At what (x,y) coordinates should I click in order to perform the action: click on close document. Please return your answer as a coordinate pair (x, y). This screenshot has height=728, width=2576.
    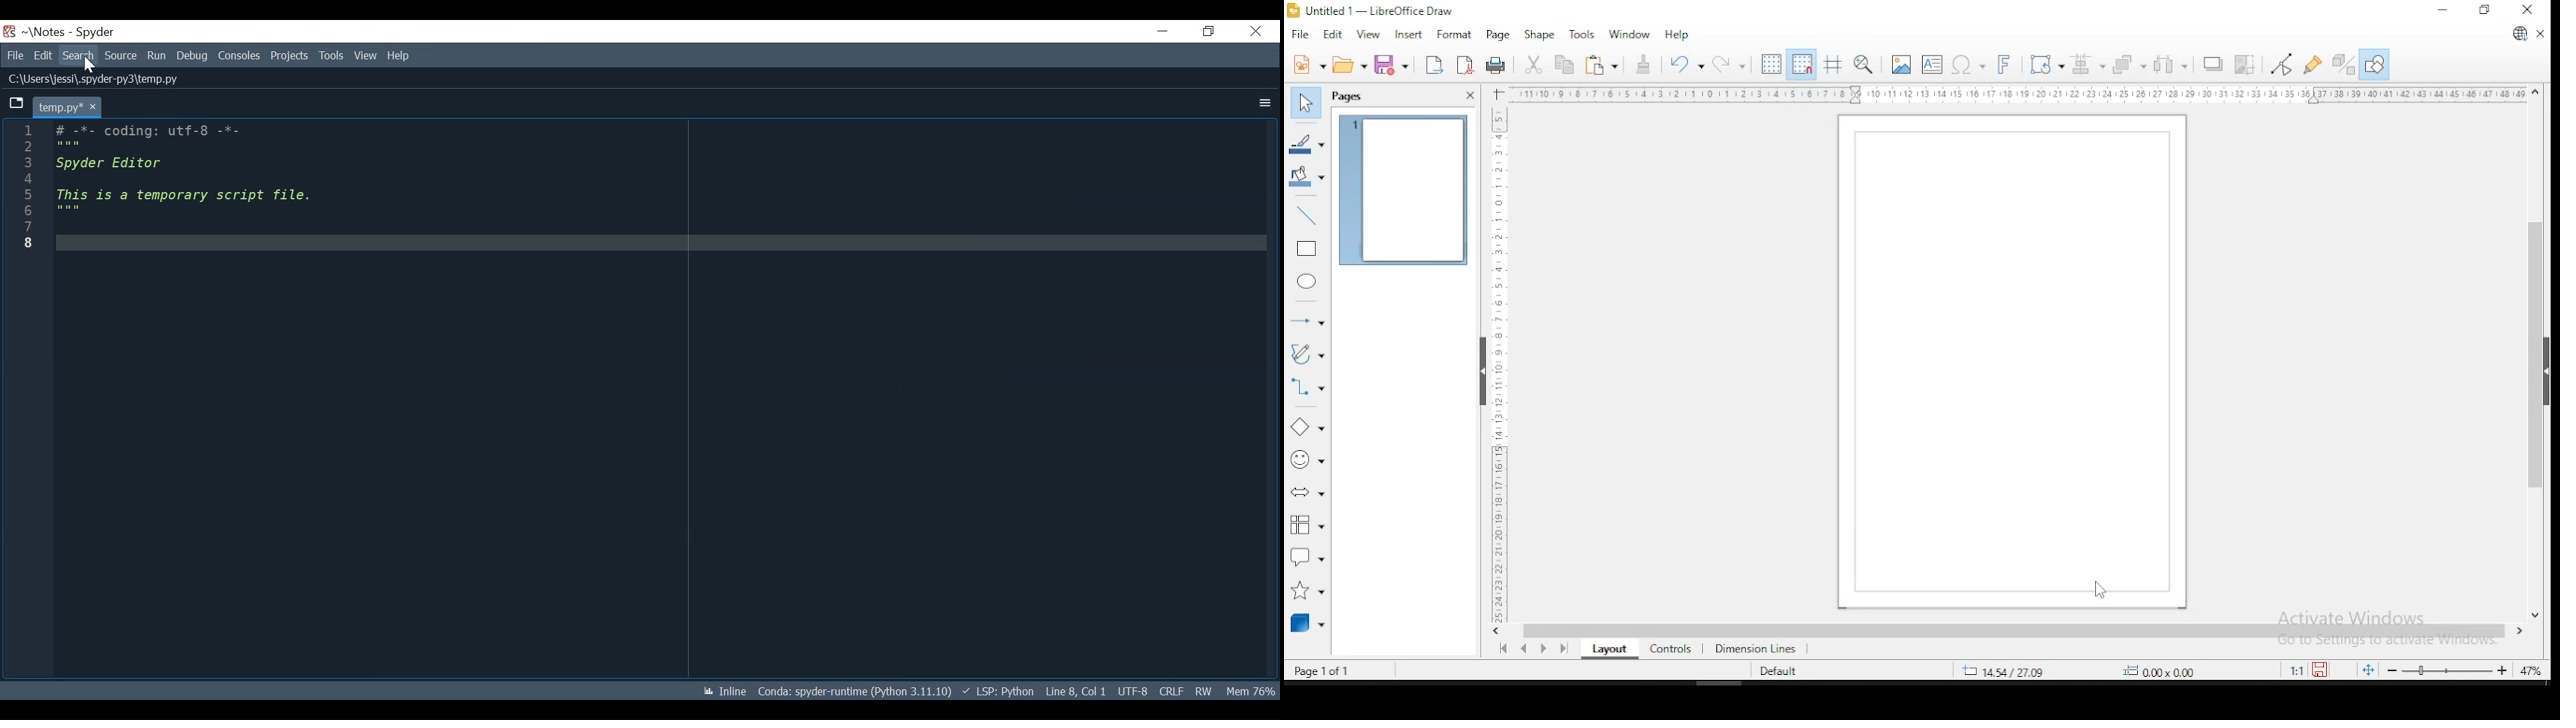
    Looking at the image, I should click on (2540, 34).